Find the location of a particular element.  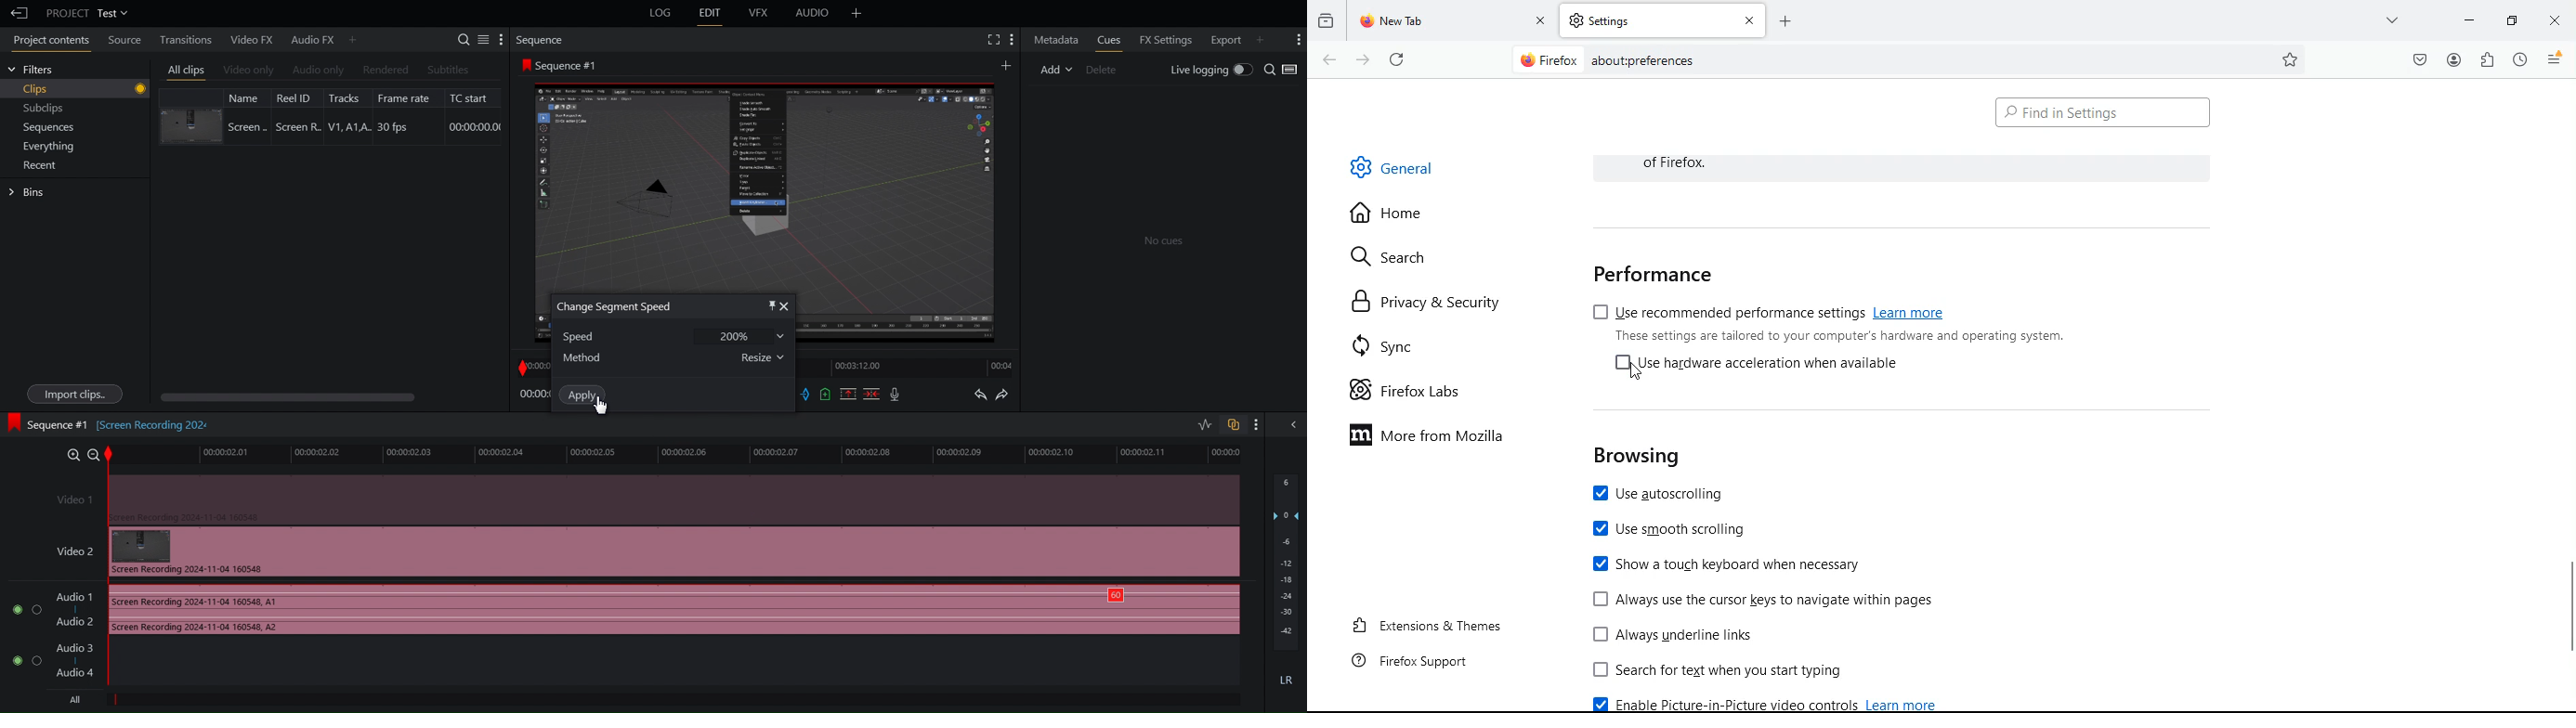

Always underline links is located at coordinates (1672, 636).